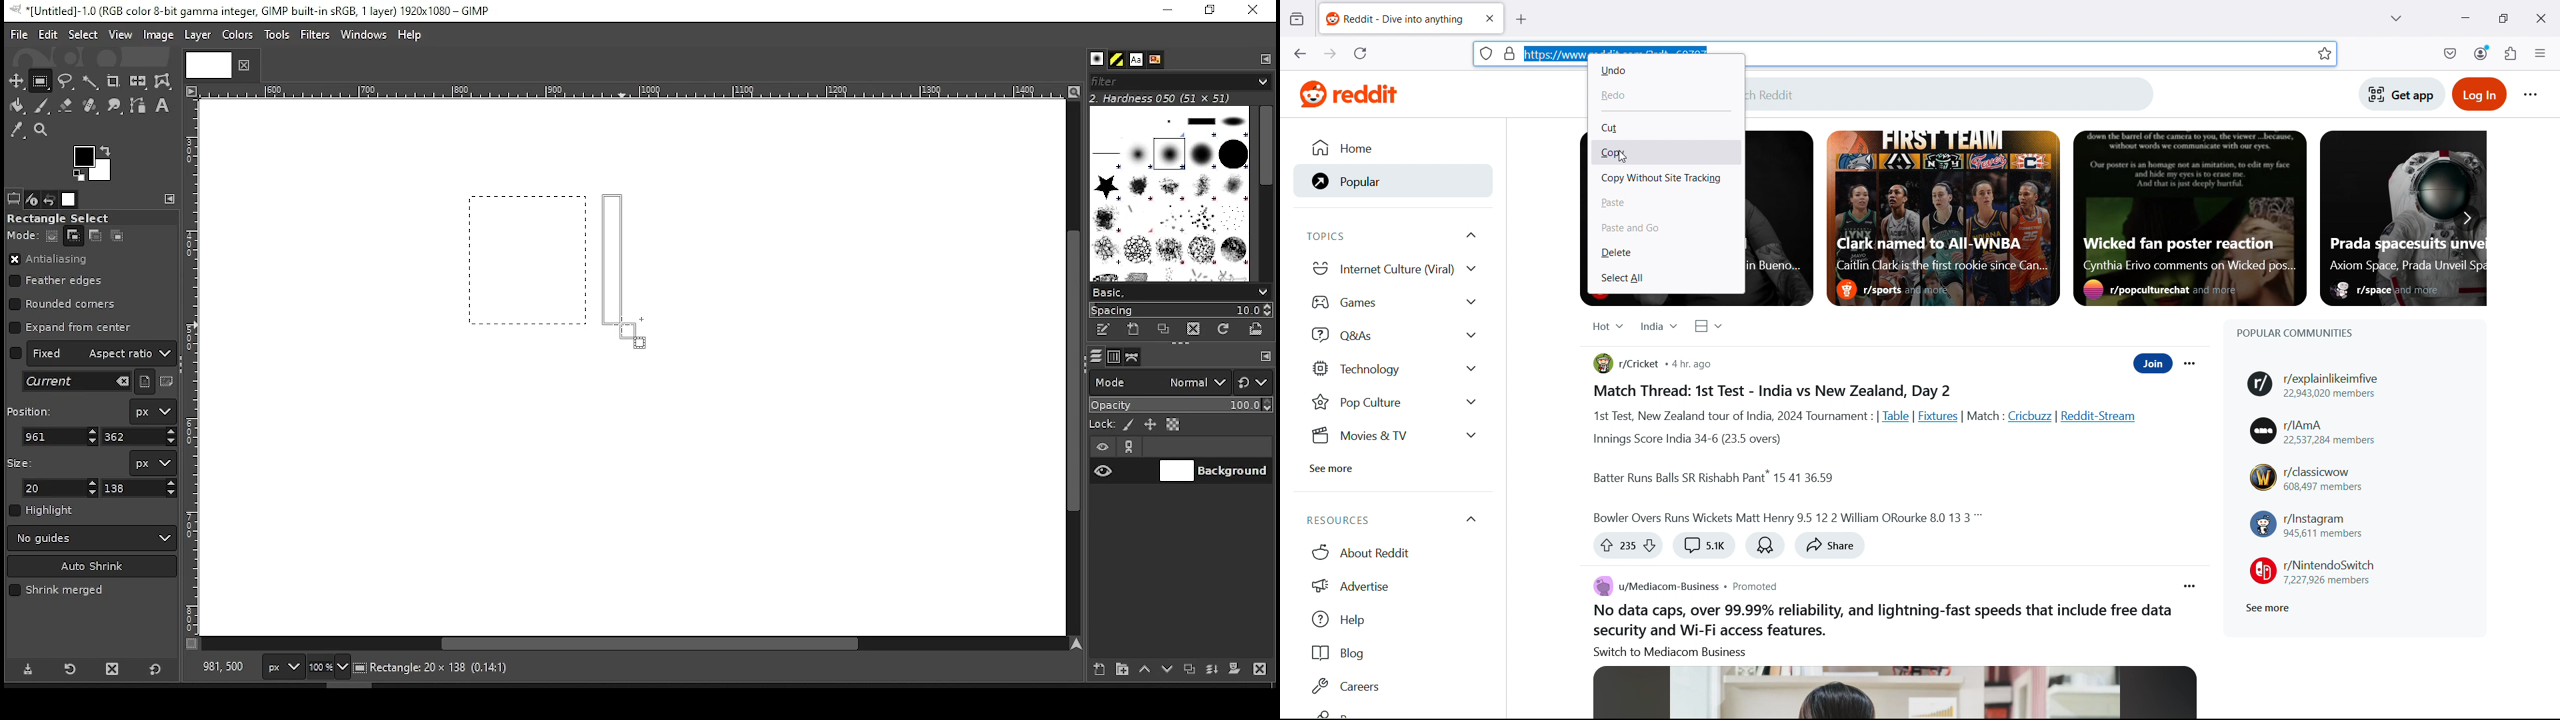  What do you see at coordinates (1394, 267) in the screenshot?
I see `Internet culture viral` at bounding box center [1394, 267].